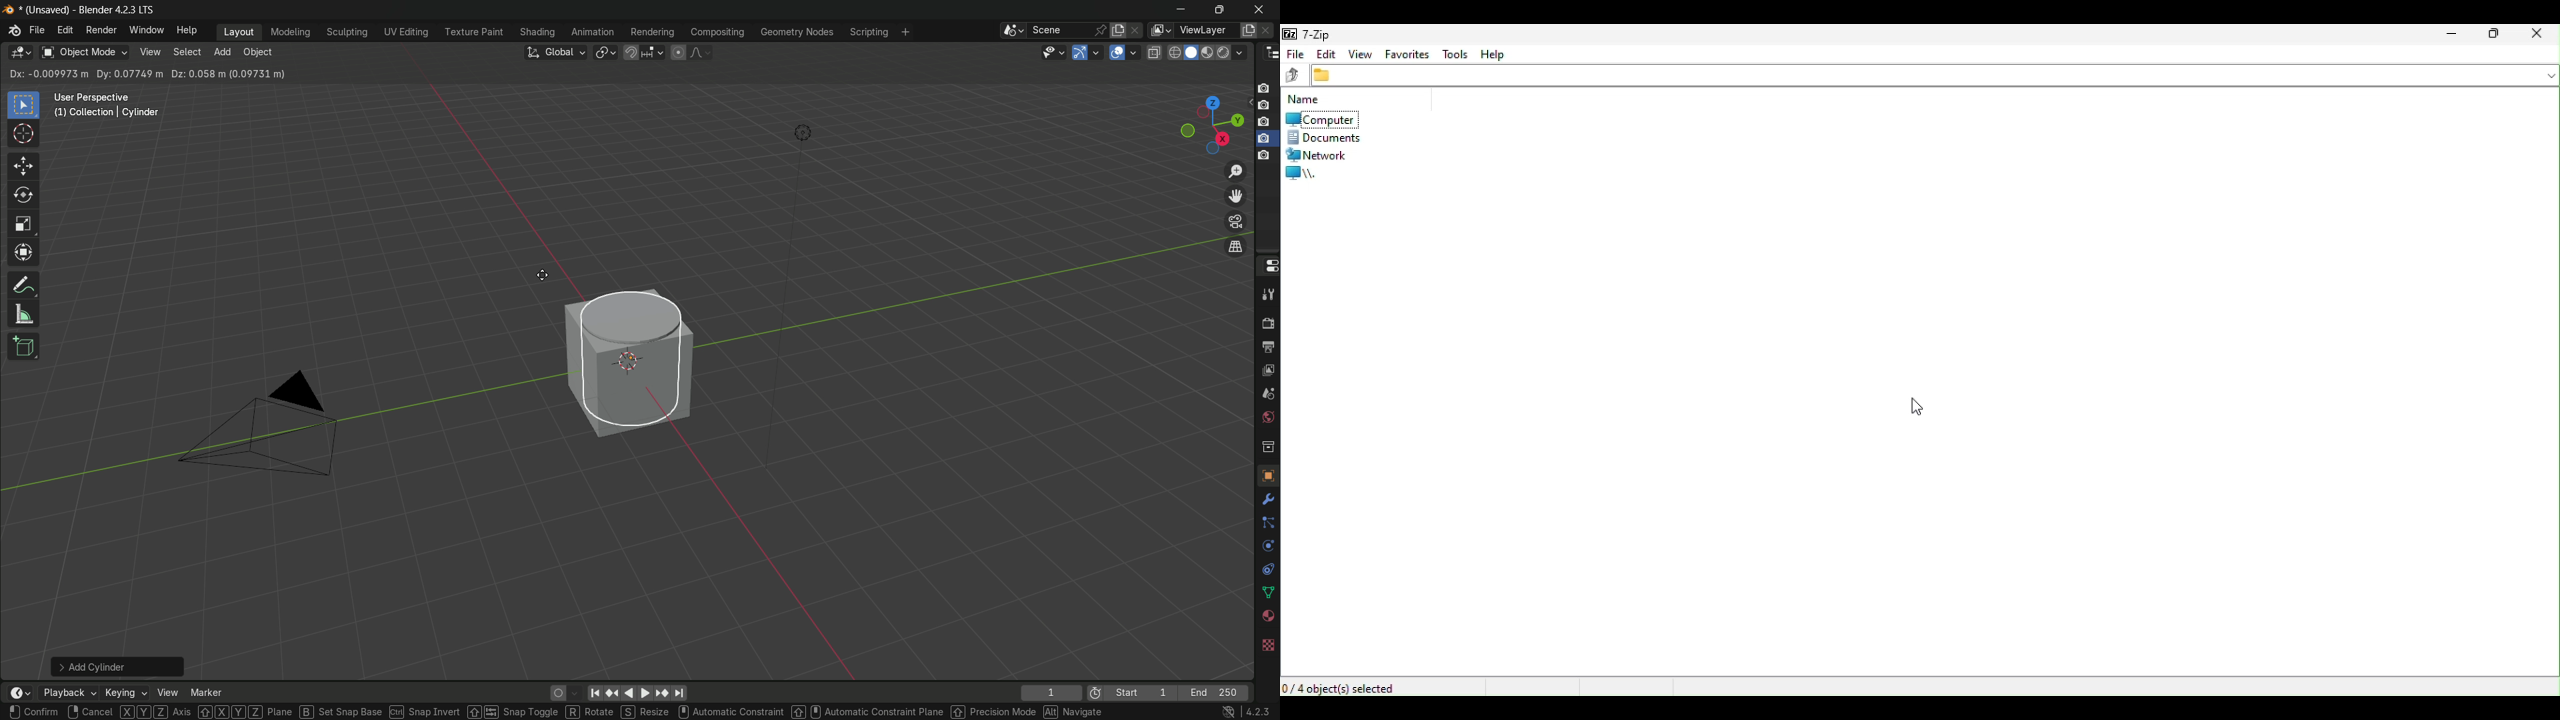  I want to click on view, so click(151, 52).